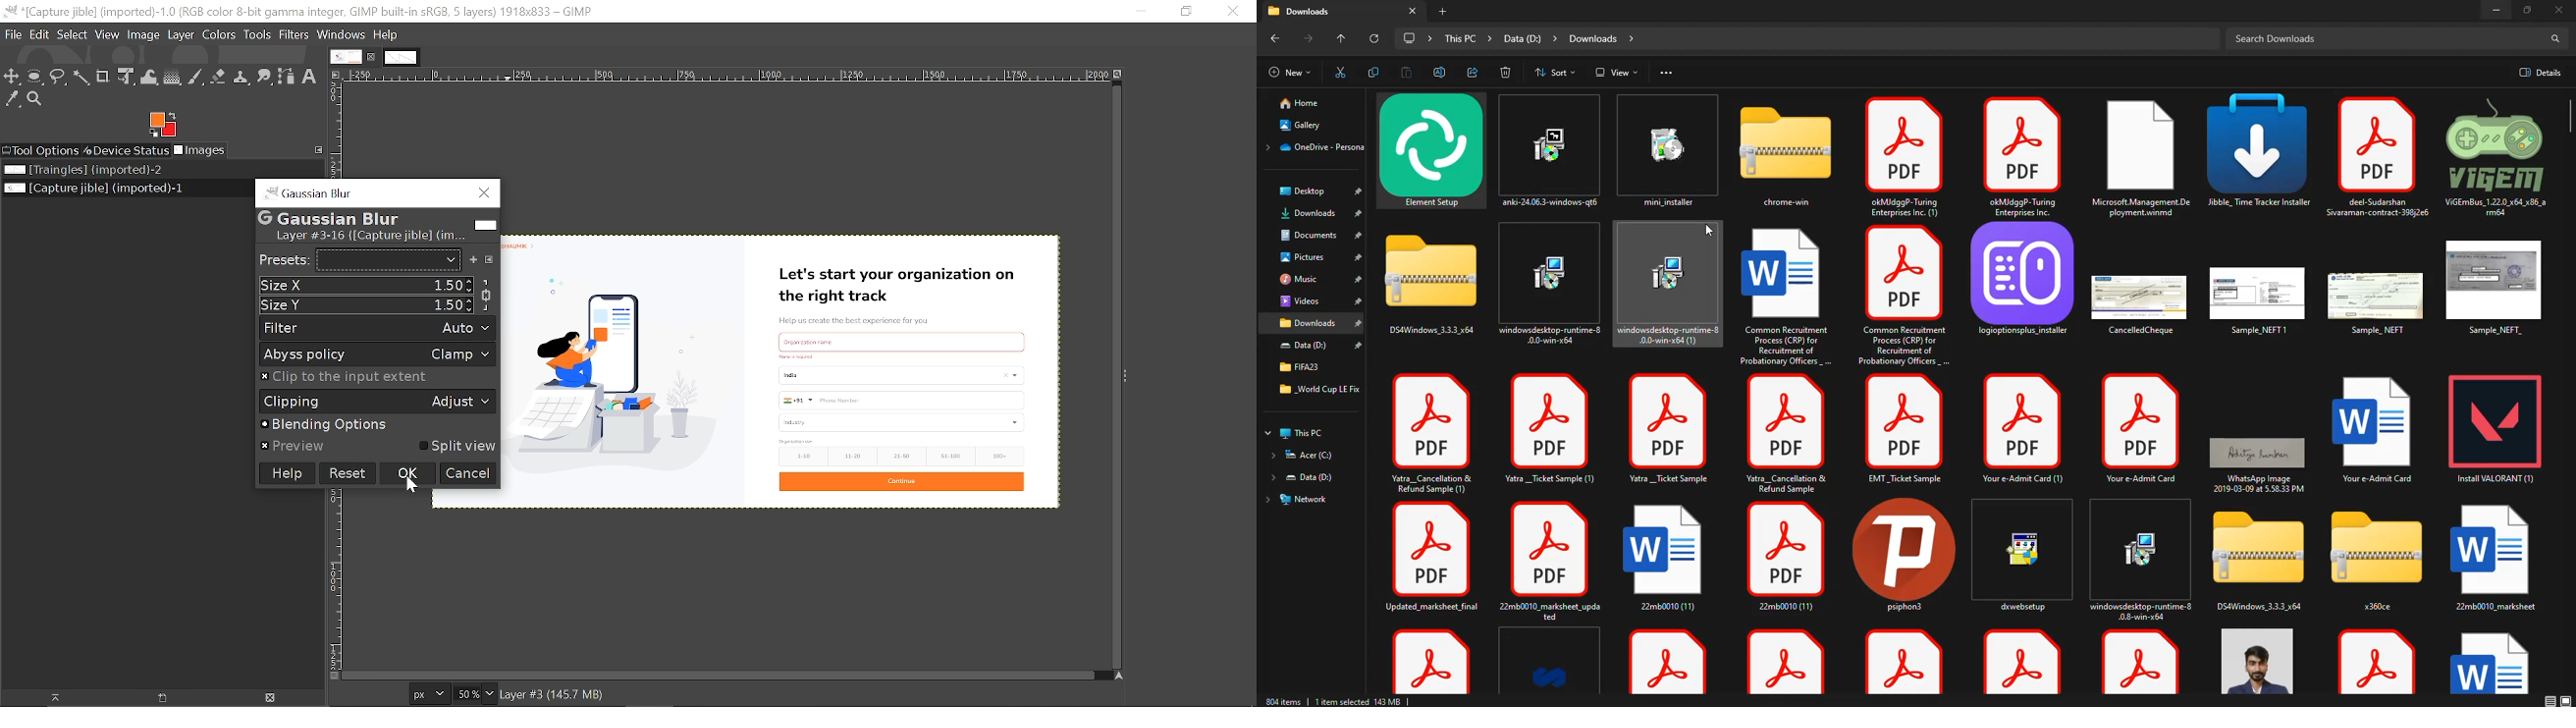 This screenshot has height=728, width=2576. I want to click on file, so click(2380, 155).